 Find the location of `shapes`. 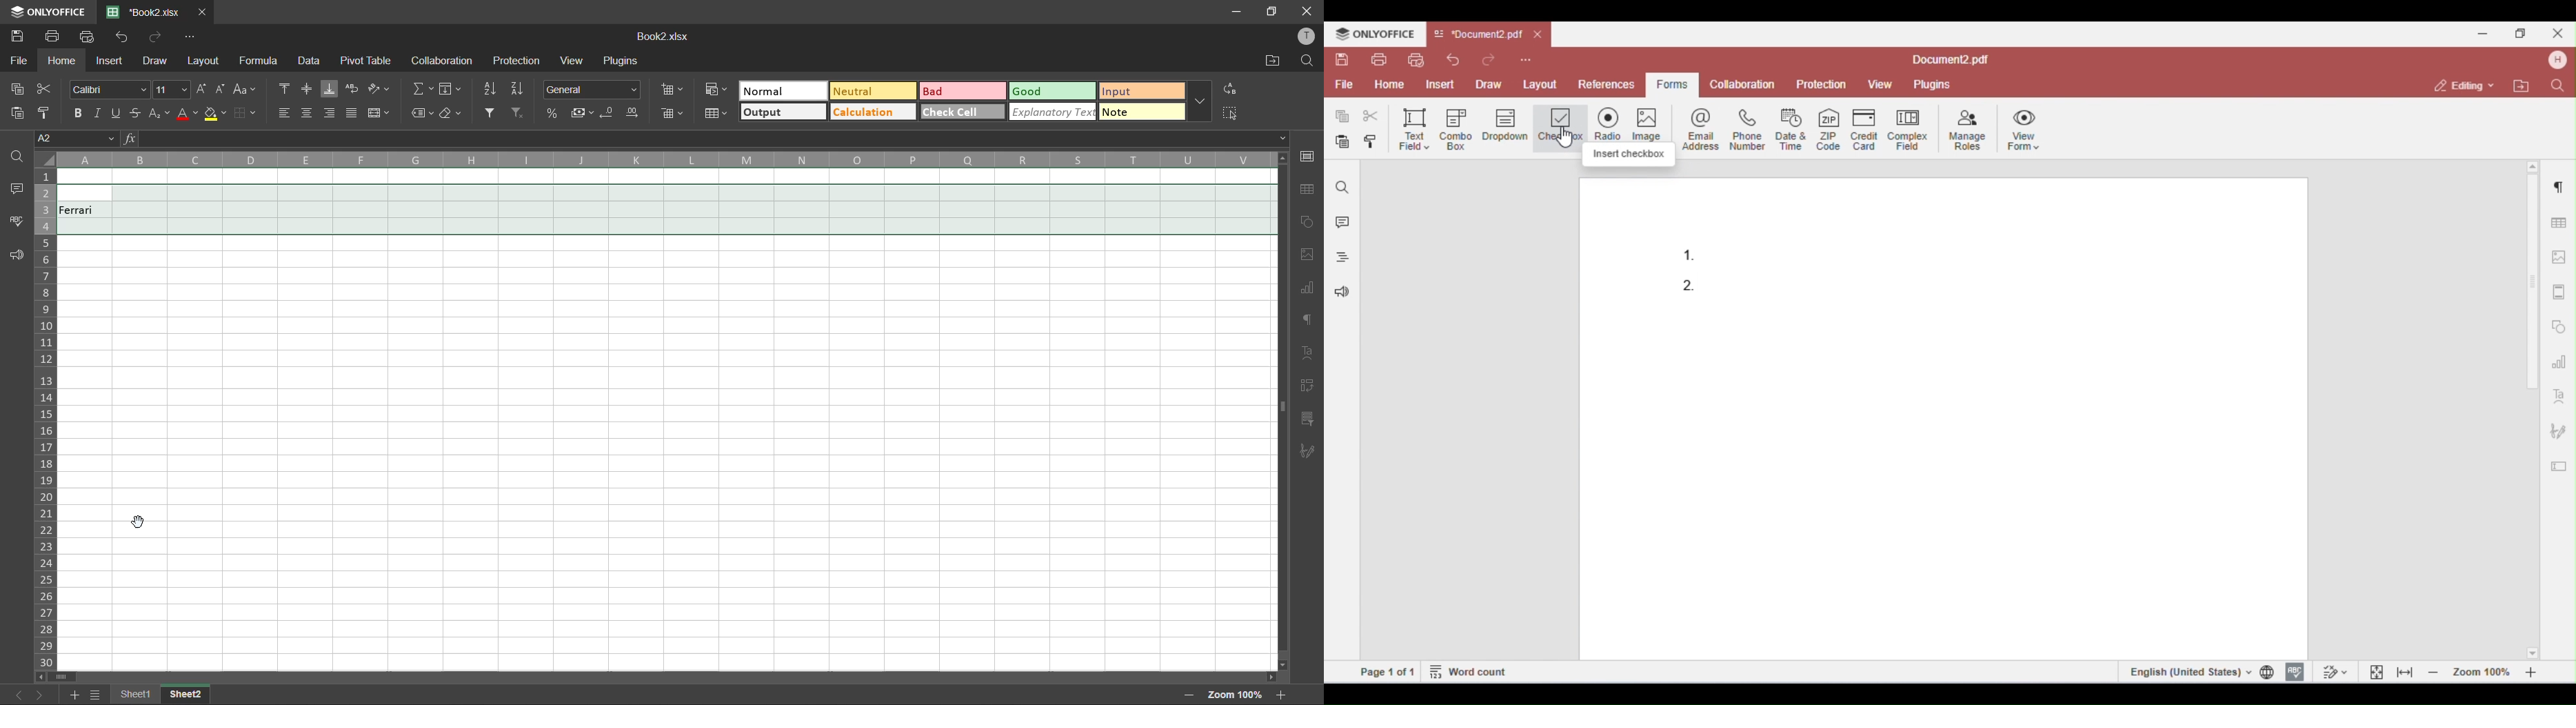

shapes is located at coordinates (1305, 223).